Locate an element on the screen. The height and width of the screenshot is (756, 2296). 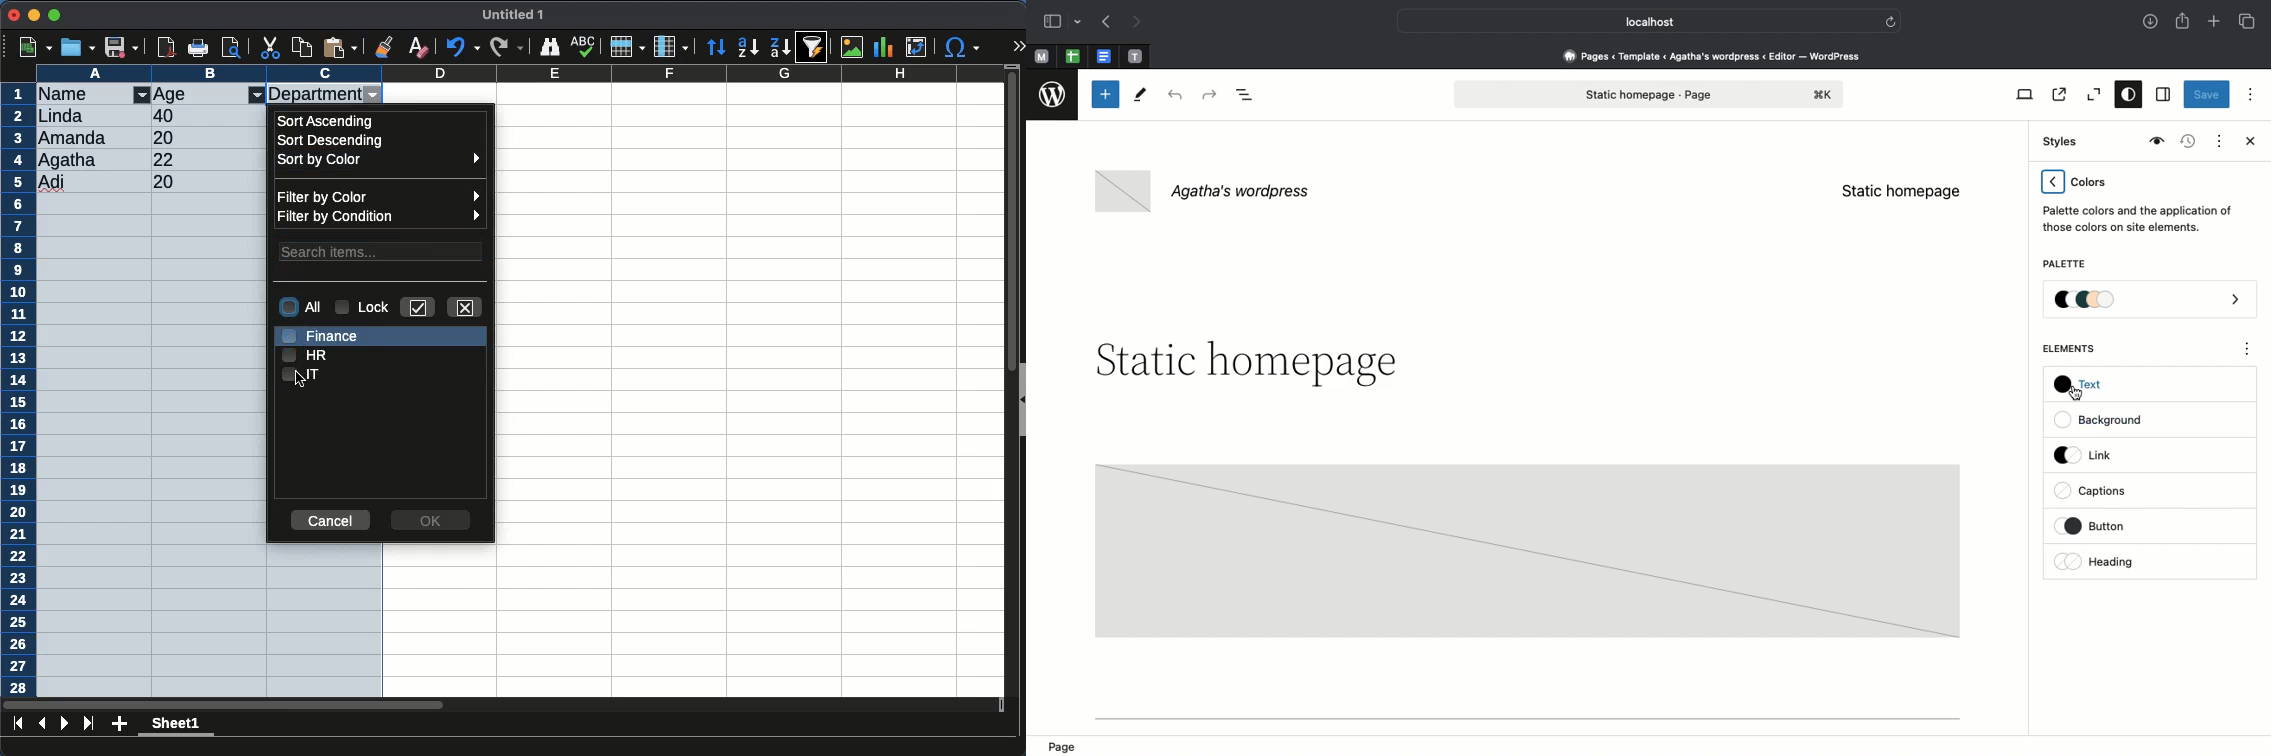
options is located at coordinates (2248, 351).